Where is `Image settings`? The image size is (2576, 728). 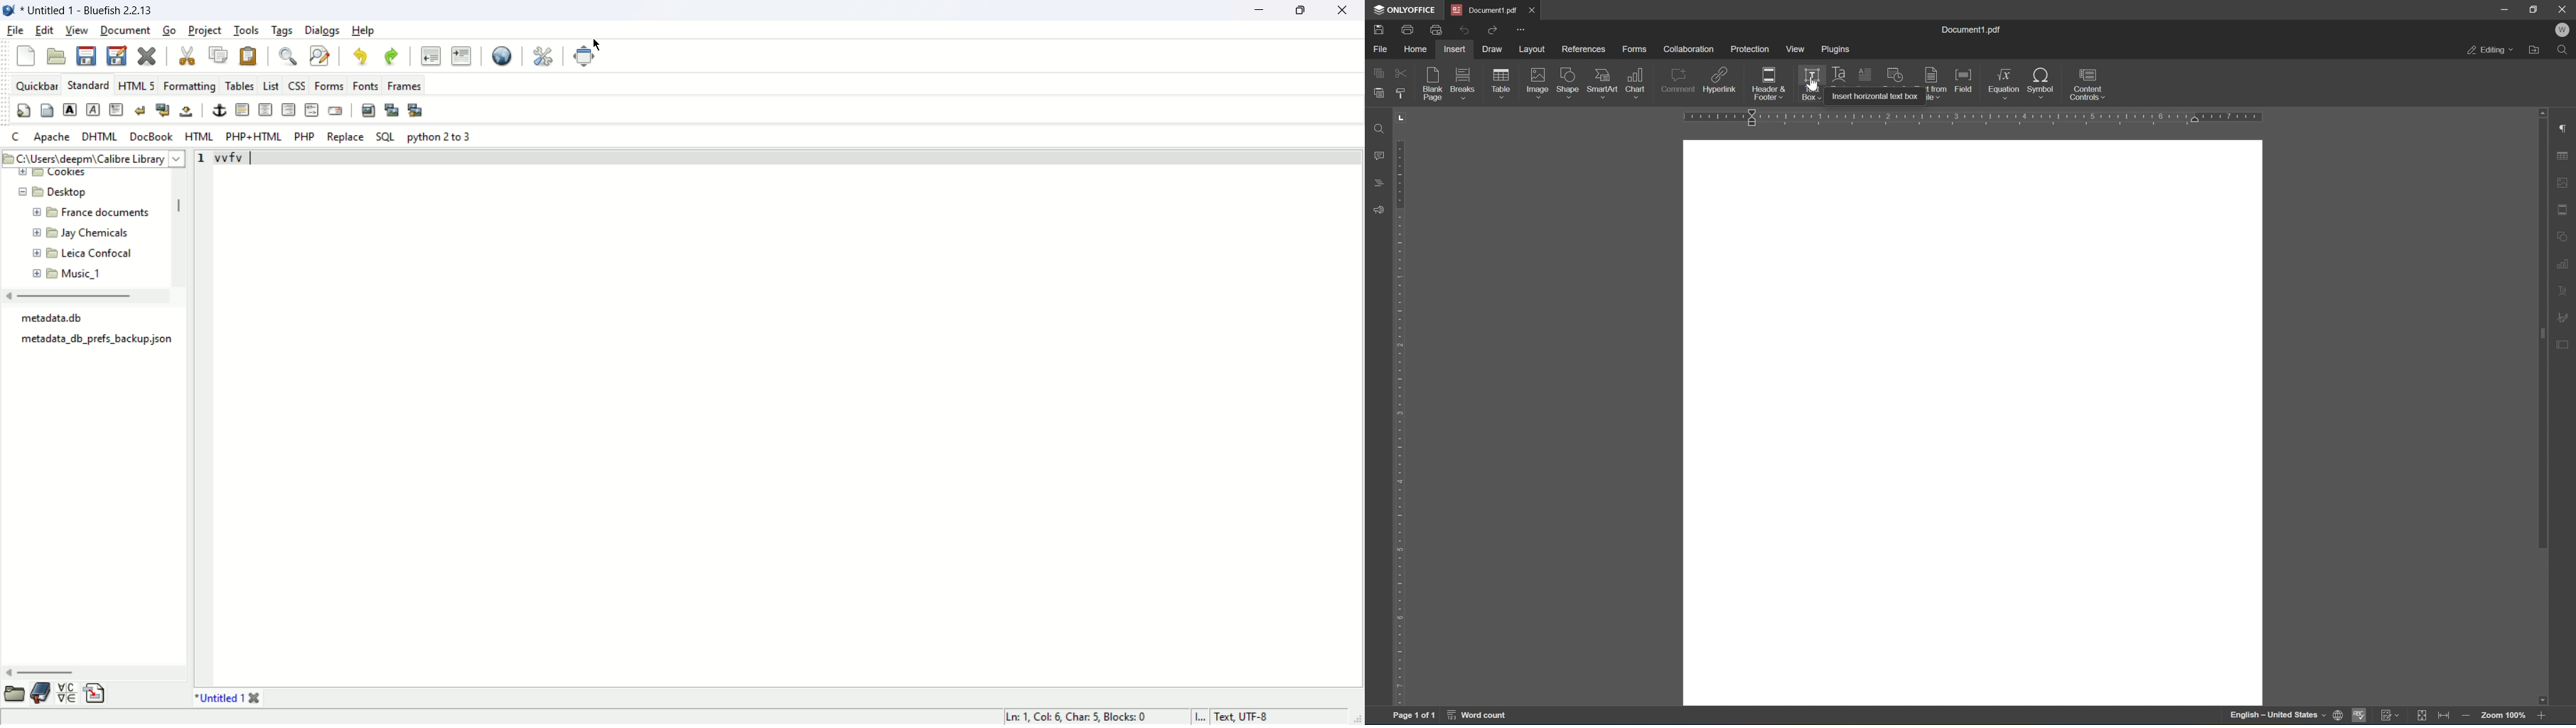
Image settings is located at coordinates (2567, 181).